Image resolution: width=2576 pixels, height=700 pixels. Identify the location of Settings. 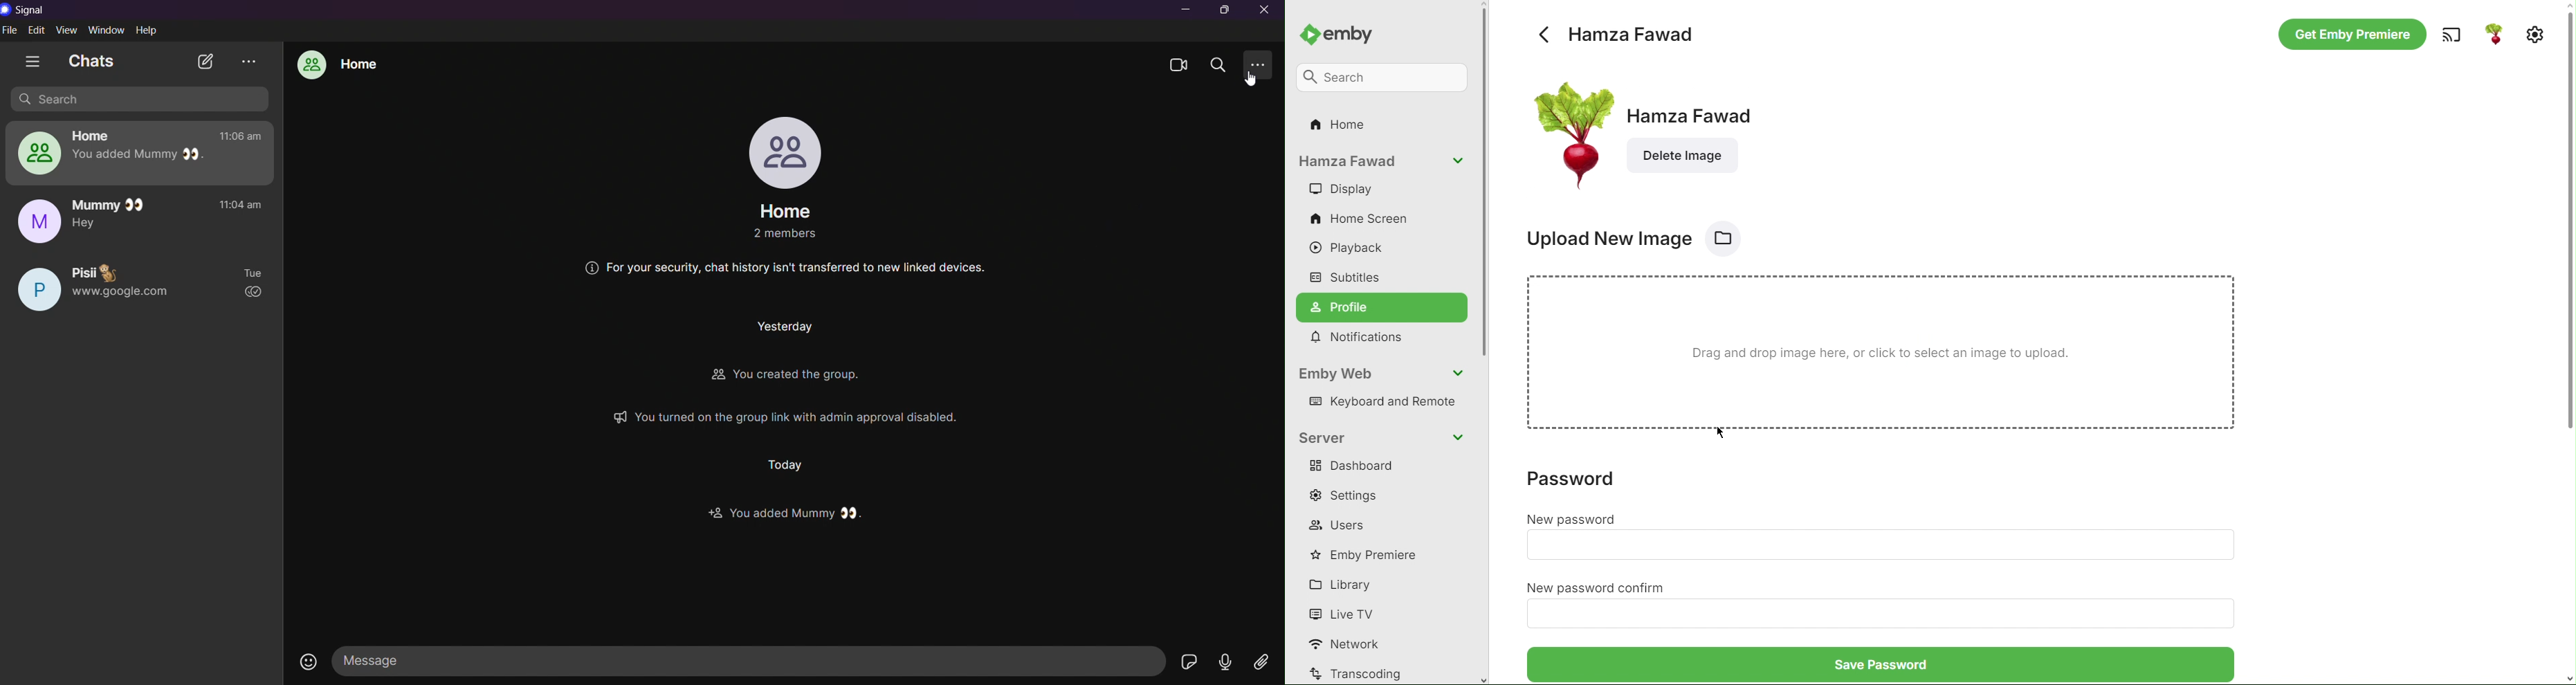
(1351, 495).